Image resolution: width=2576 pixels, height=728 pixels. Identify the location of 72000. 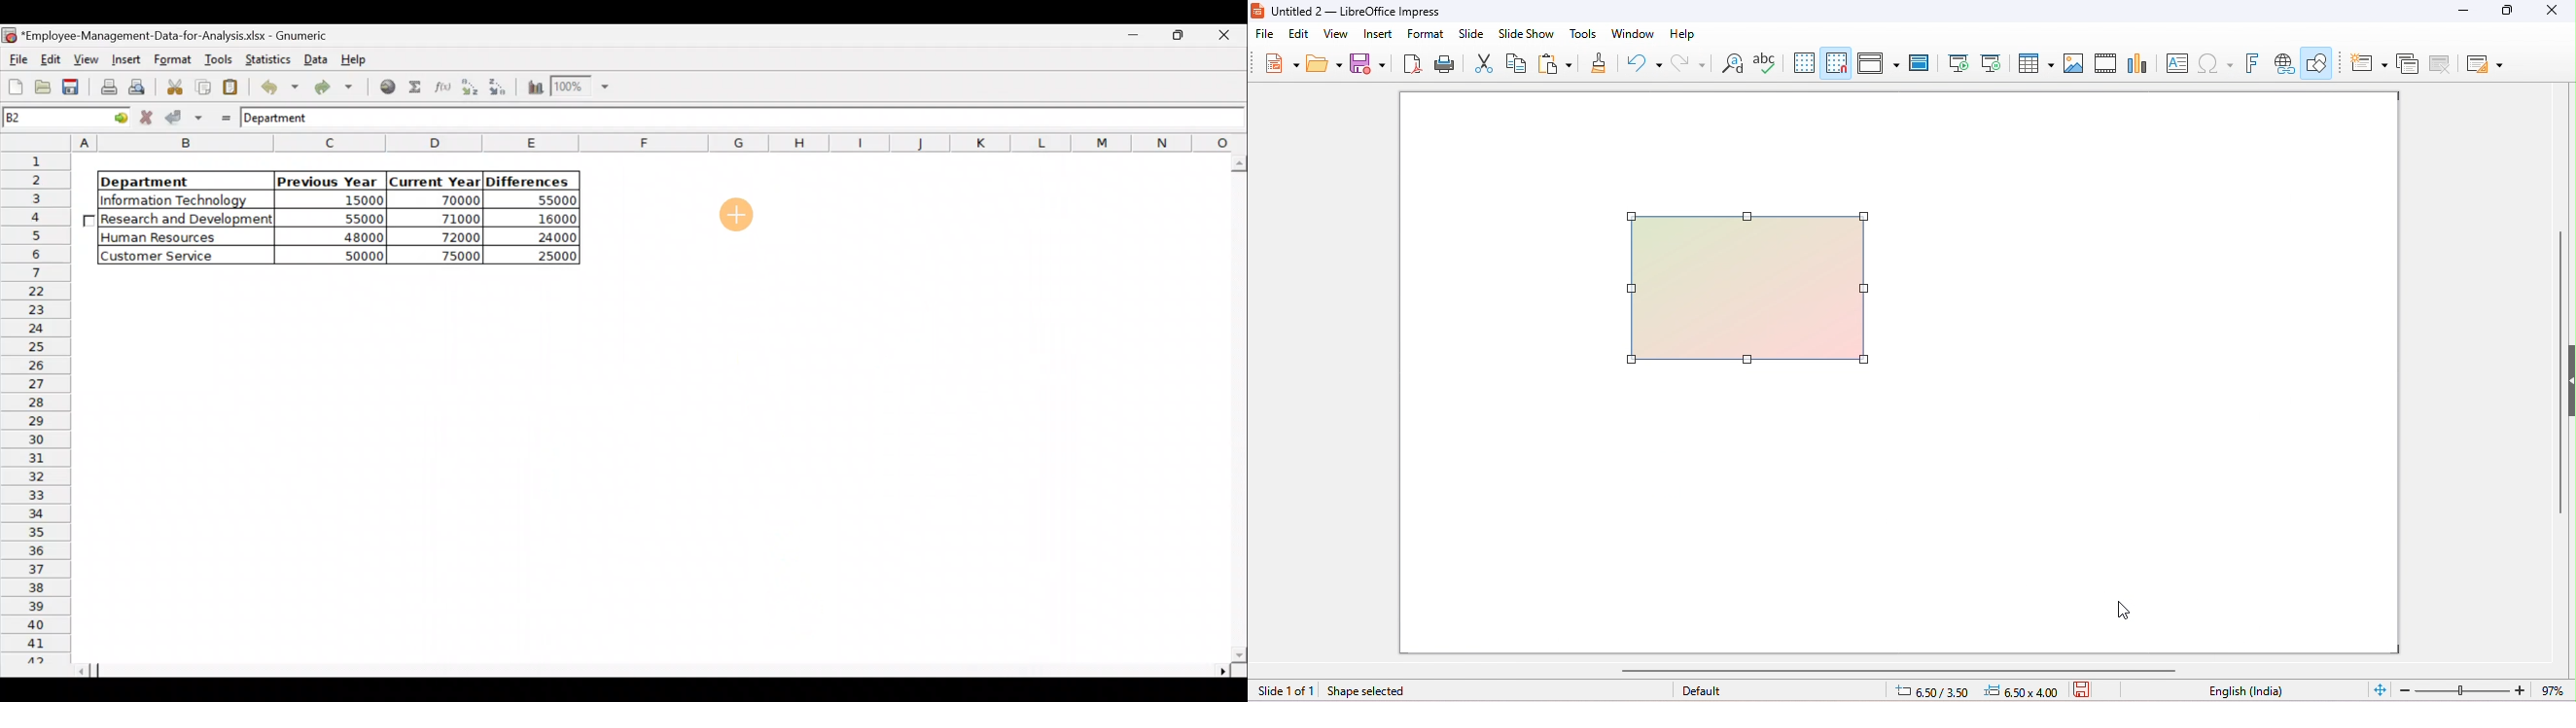
(450, 237).